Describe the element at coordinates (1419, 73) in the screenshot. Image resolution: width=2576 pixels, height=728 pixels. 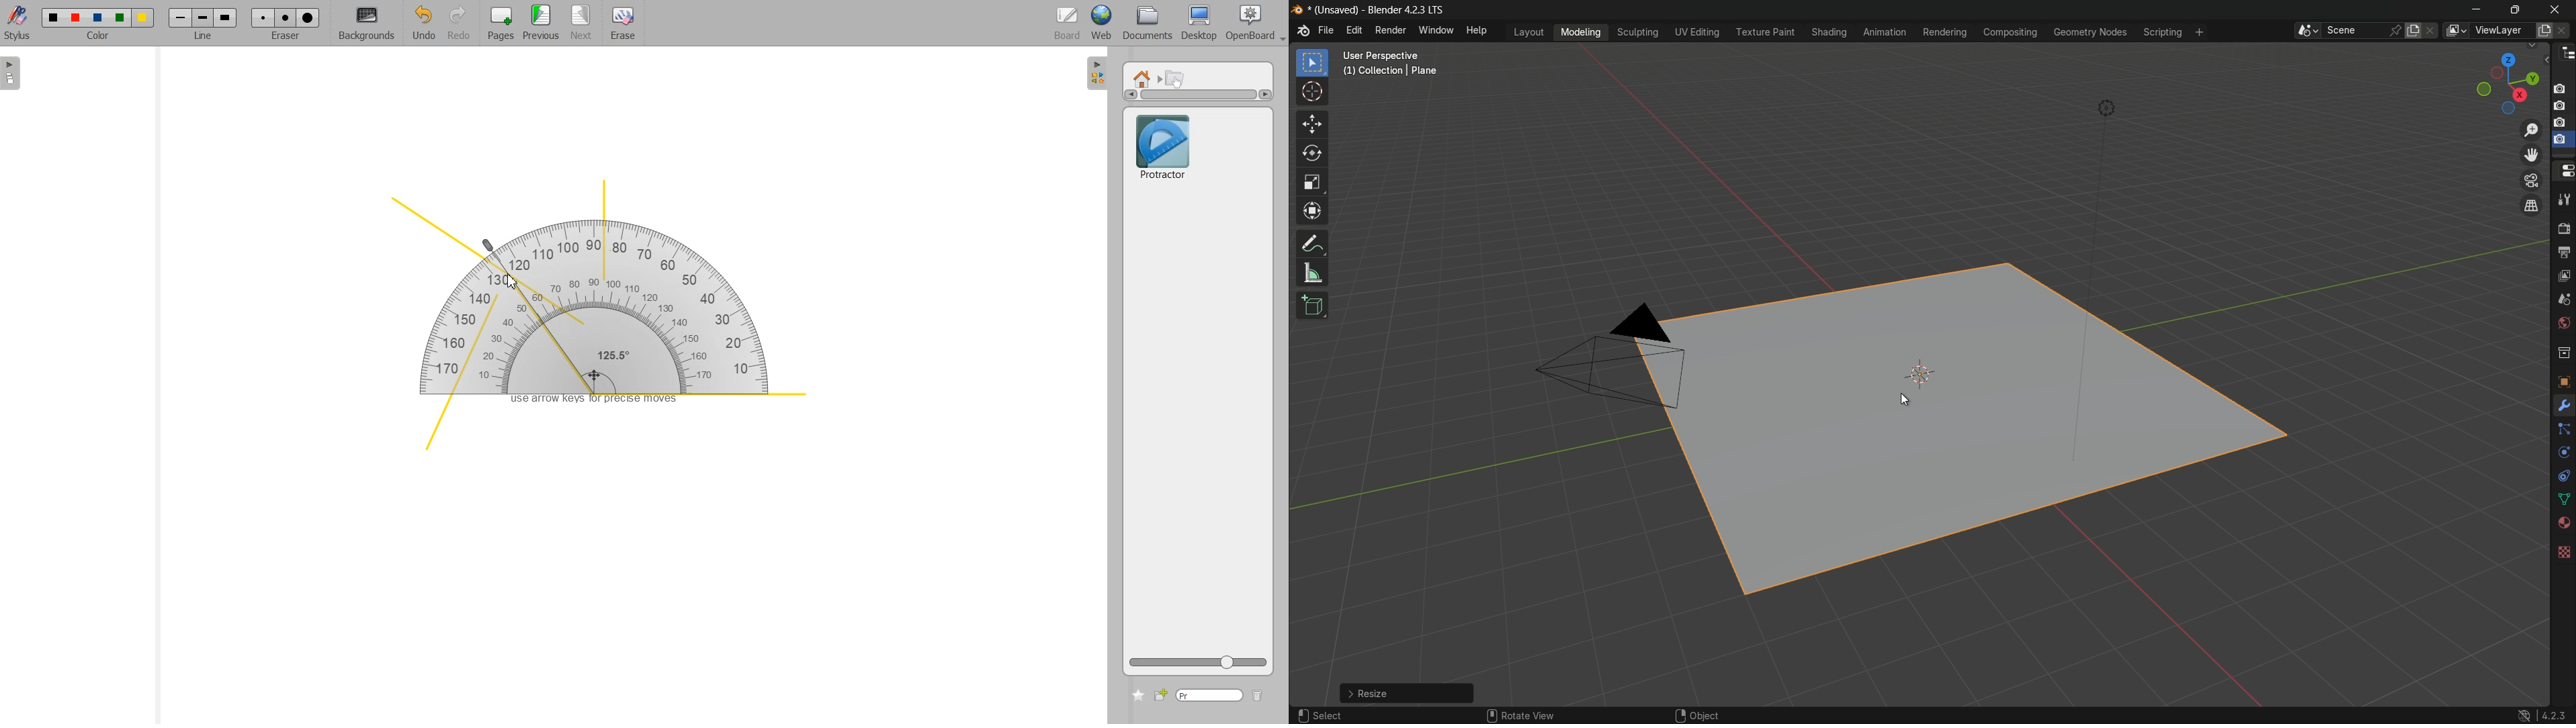
I see `user perspective (1) collection | plane` at that location.